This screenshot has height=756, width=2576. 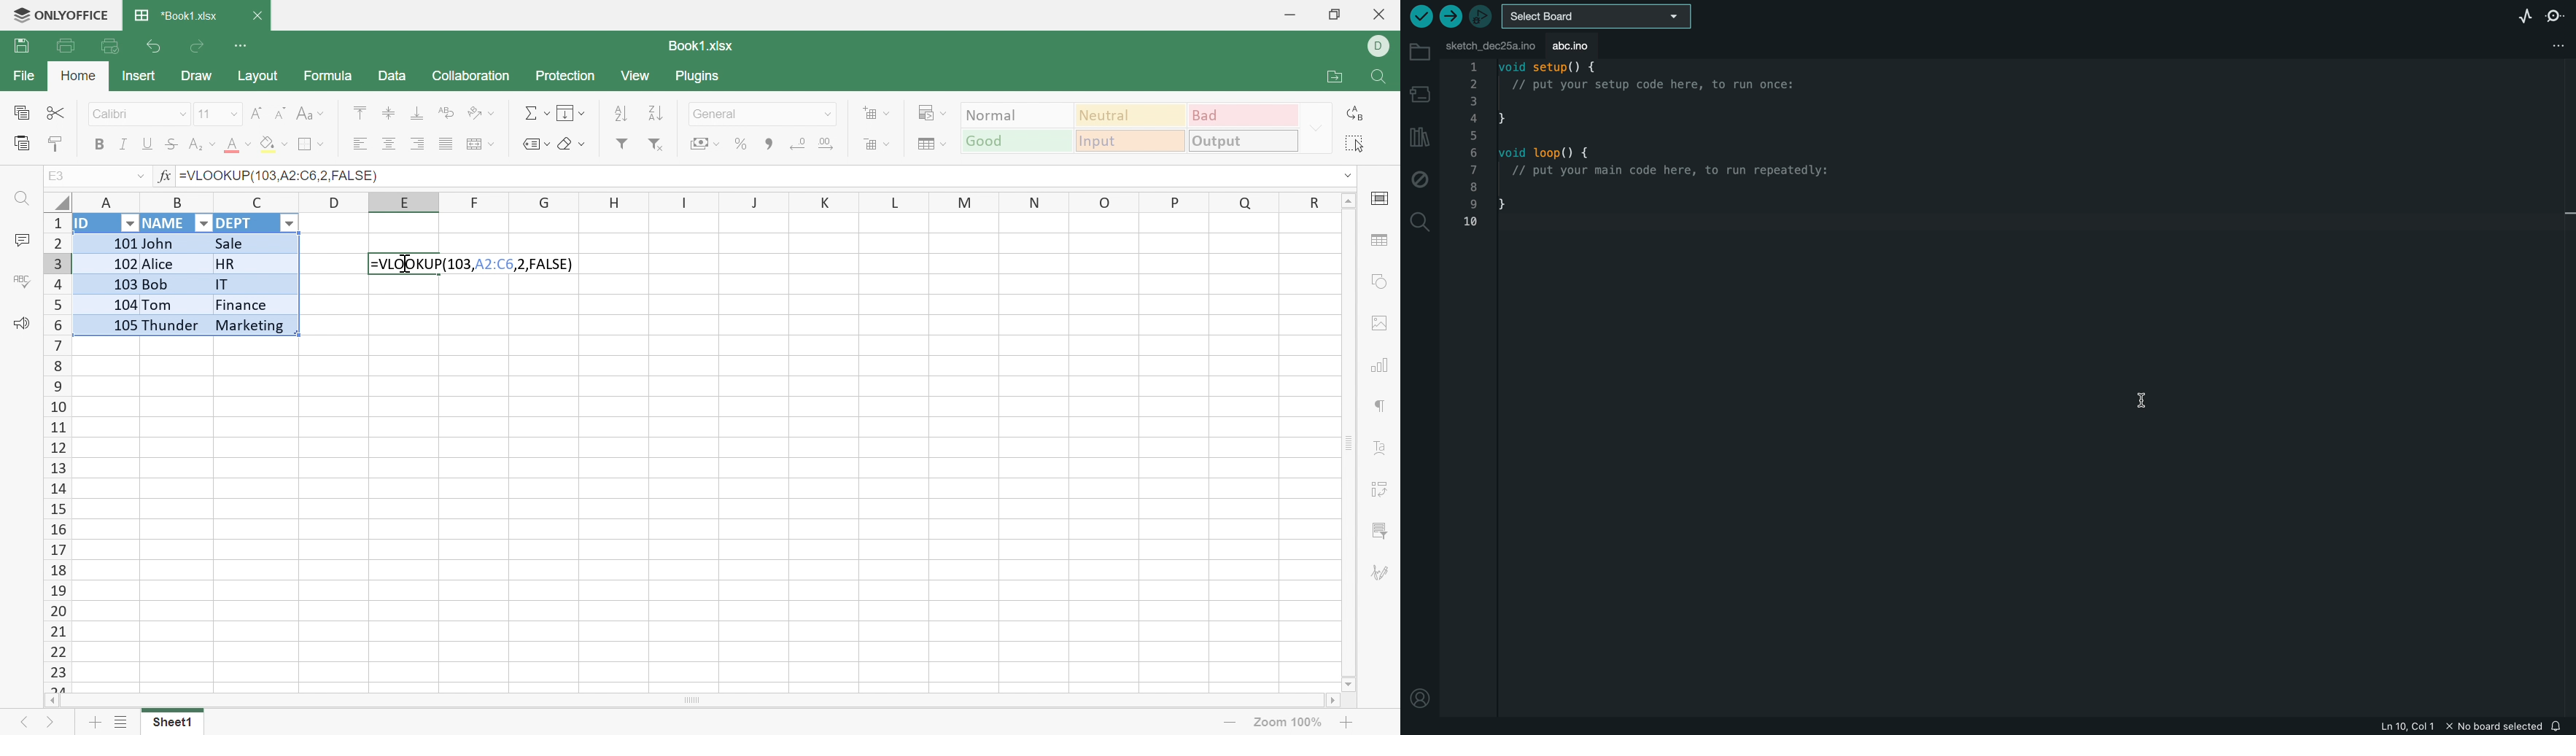 I want to click on Input, so click(x=1128, y=141).